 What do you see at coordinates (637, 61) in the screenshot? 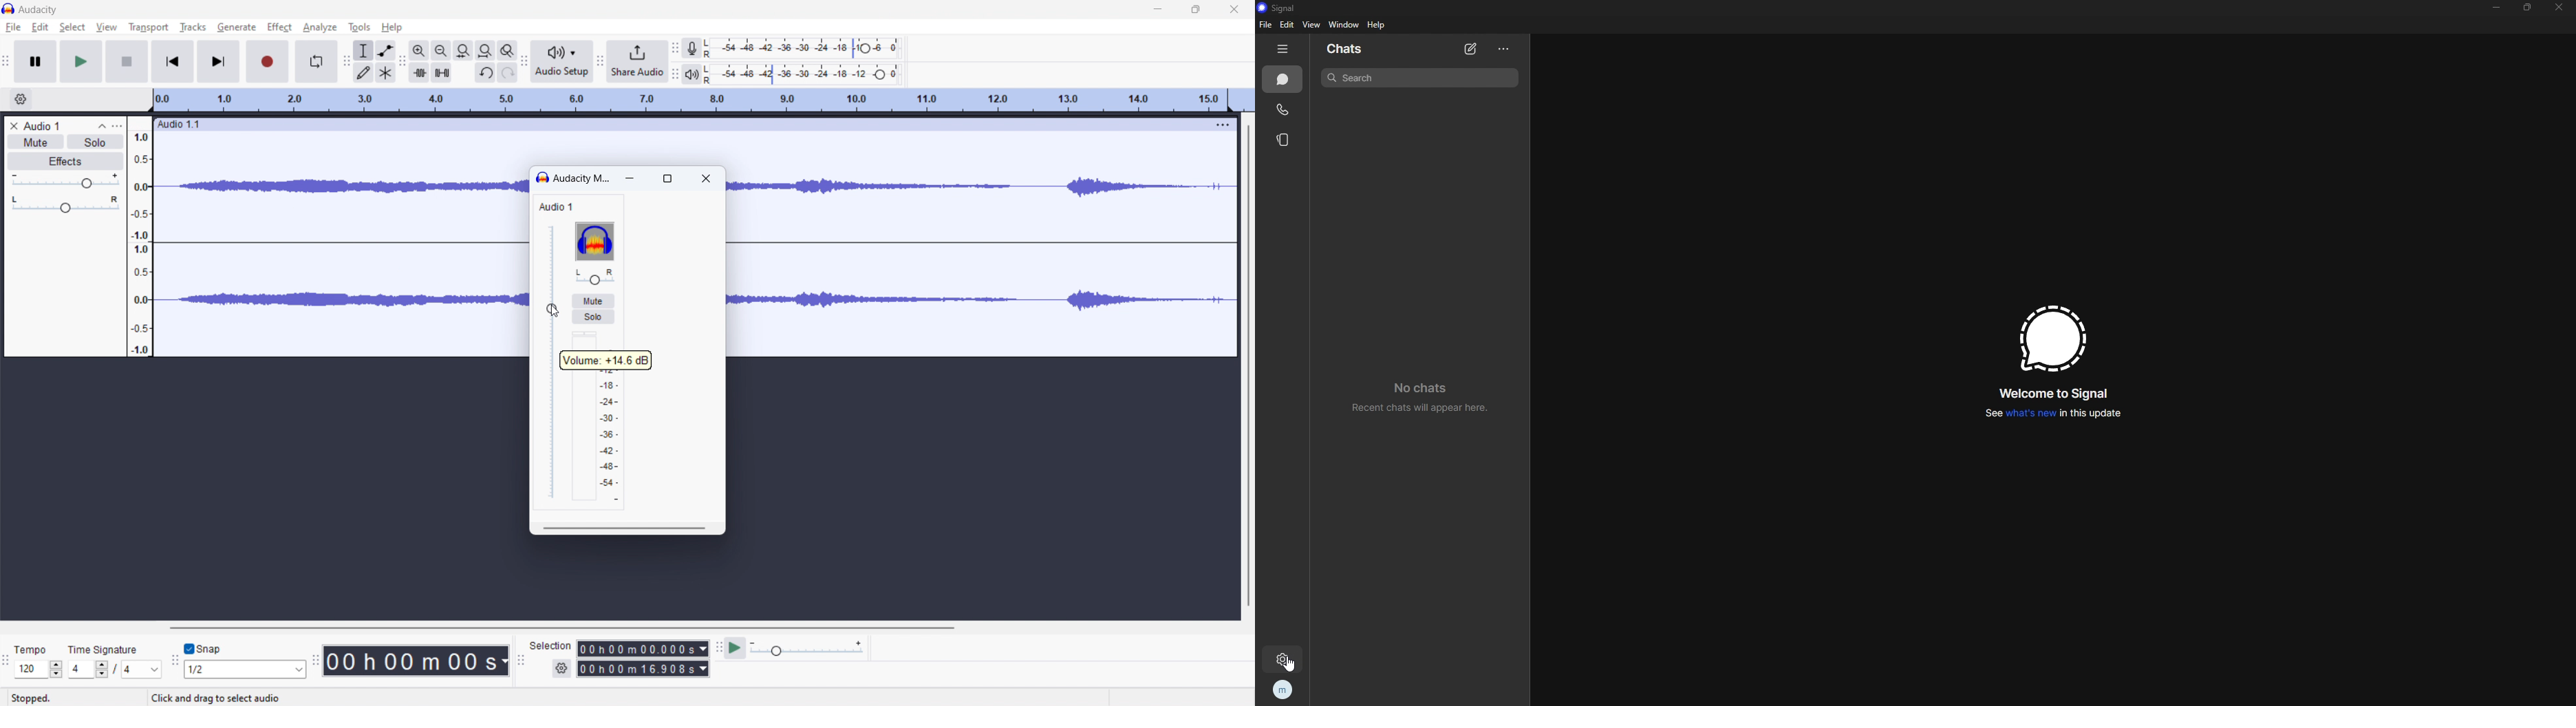
I see `share audio` at bounding box center [637, 61].